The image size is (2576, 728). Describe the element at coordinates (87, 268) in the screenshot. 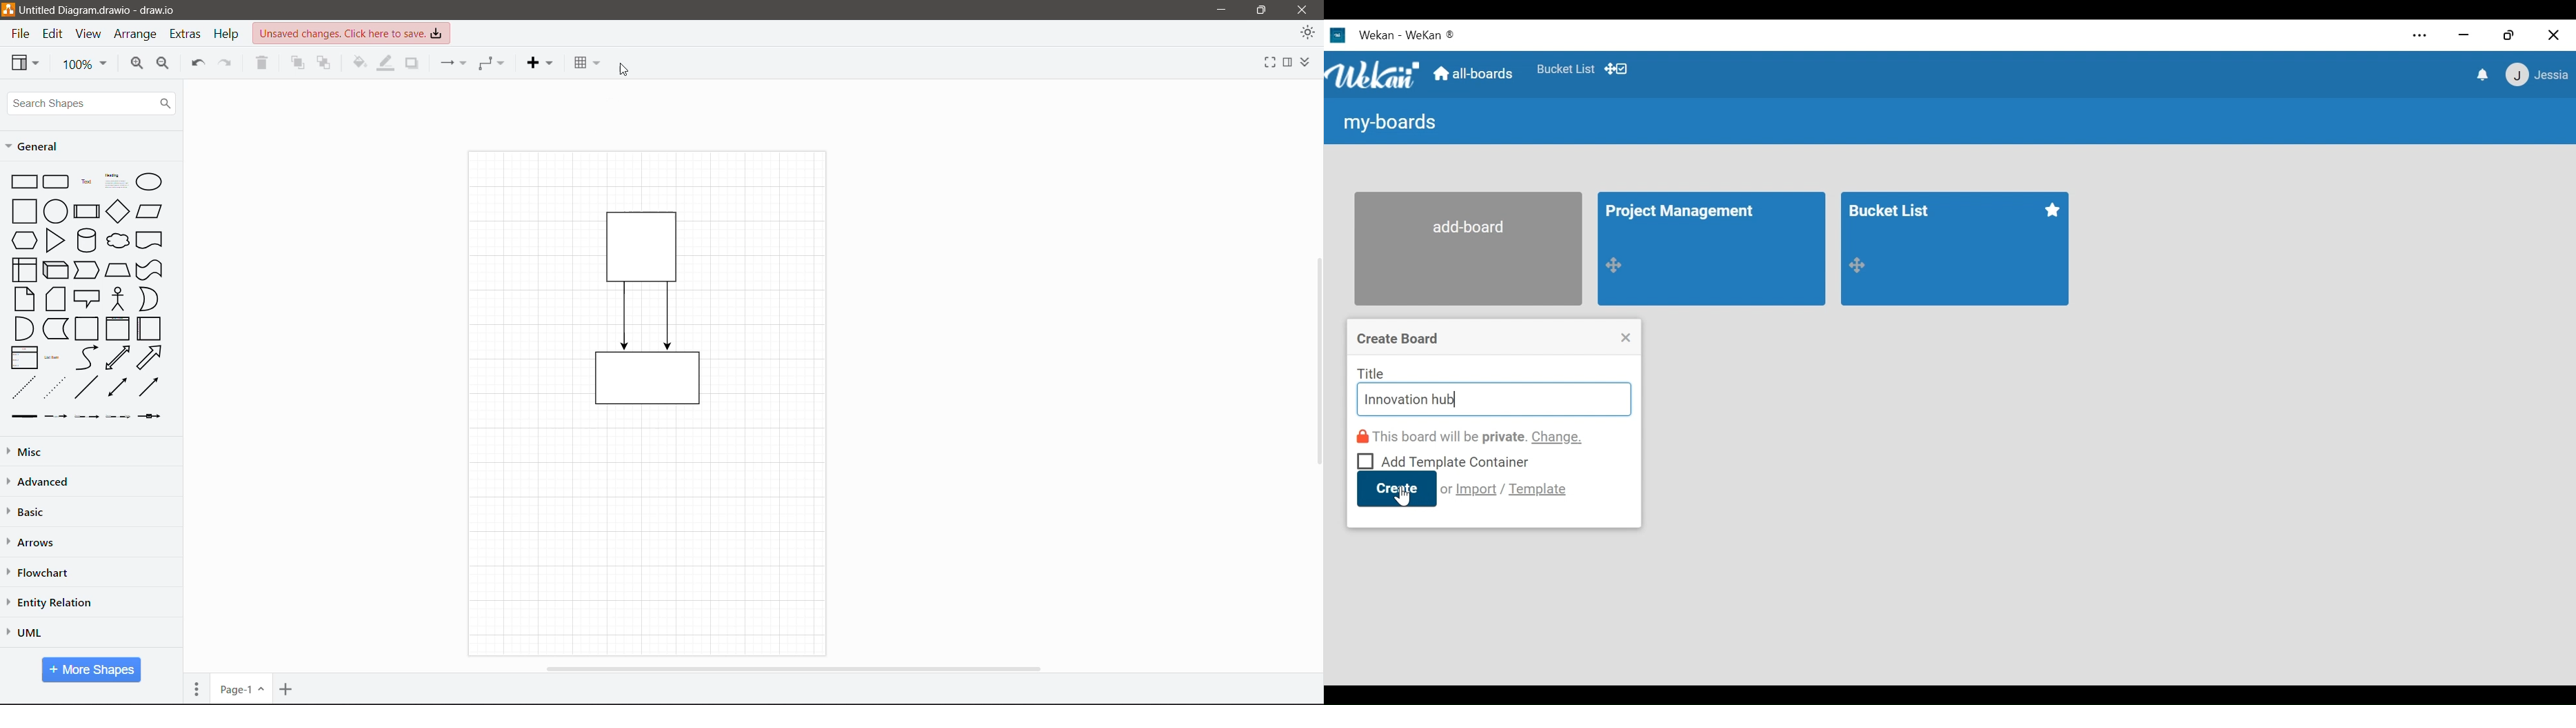

I see `Step` at that location.